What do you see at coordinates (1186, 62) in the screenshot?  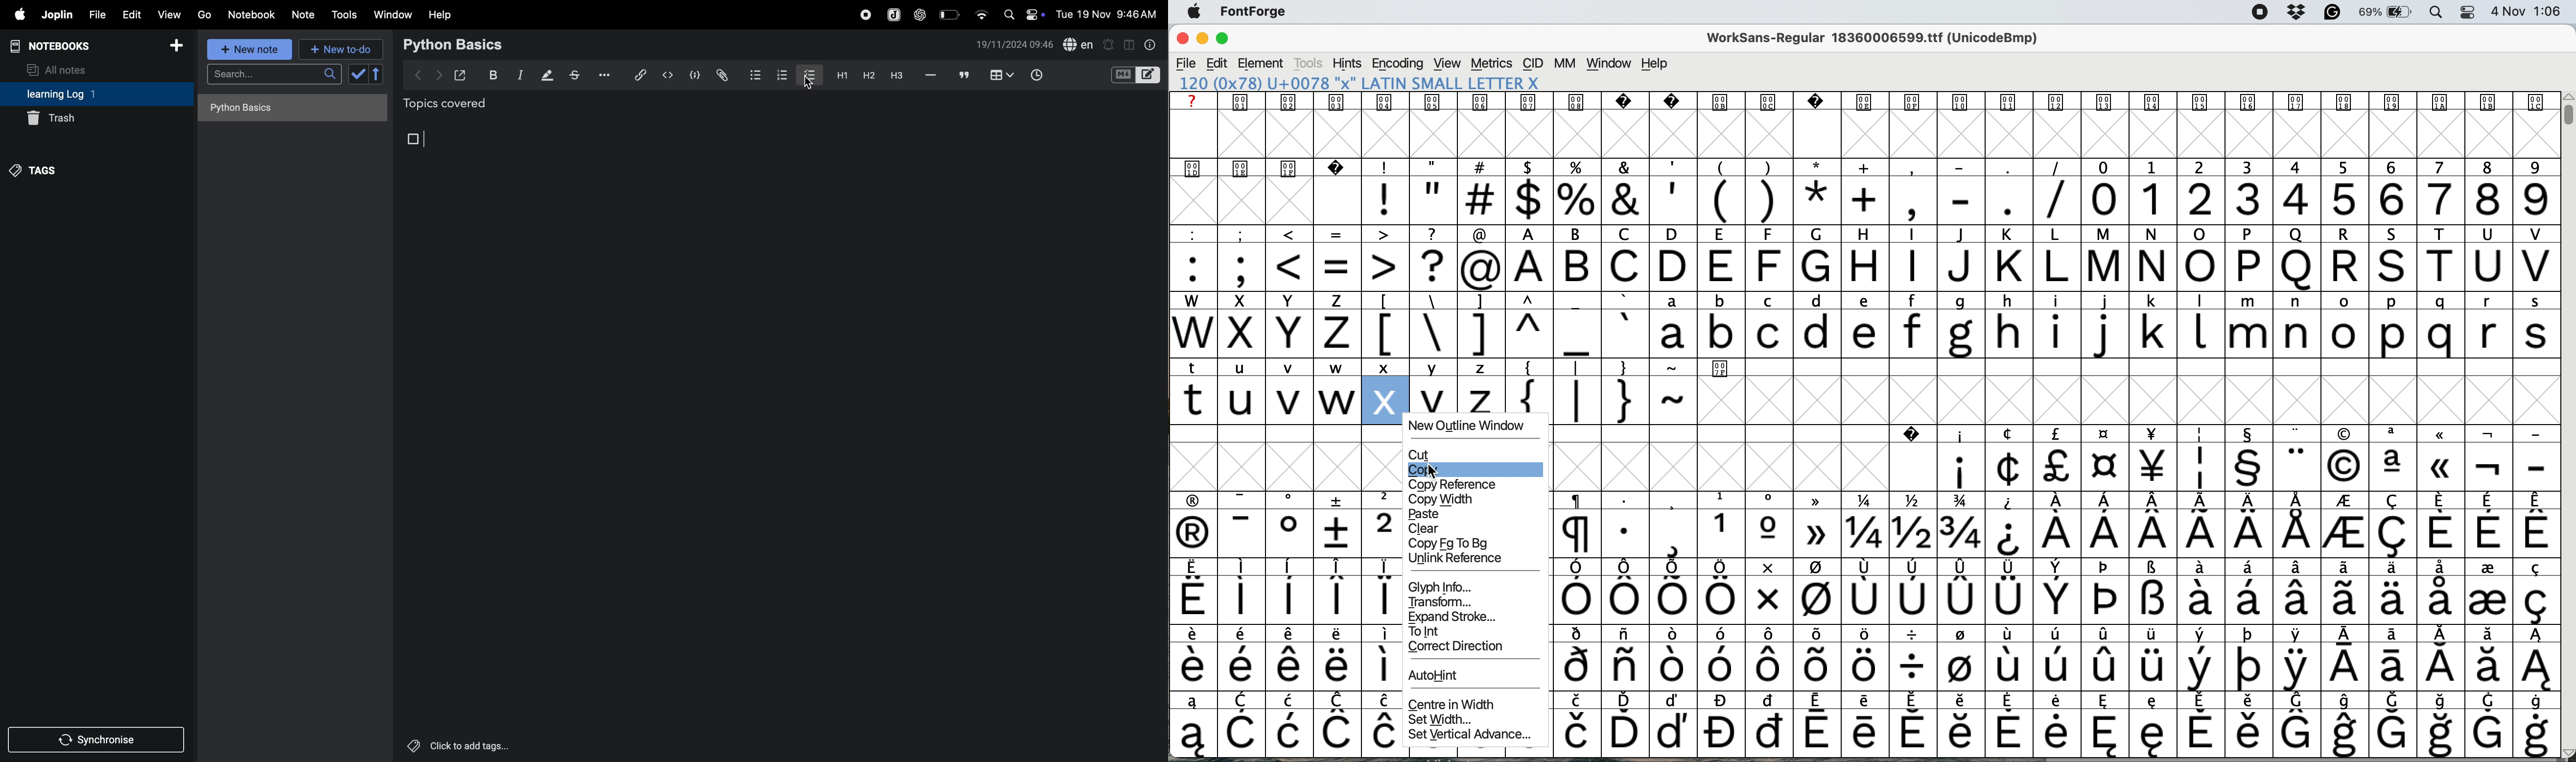 I see `file` at bounding box center [1186, 62].